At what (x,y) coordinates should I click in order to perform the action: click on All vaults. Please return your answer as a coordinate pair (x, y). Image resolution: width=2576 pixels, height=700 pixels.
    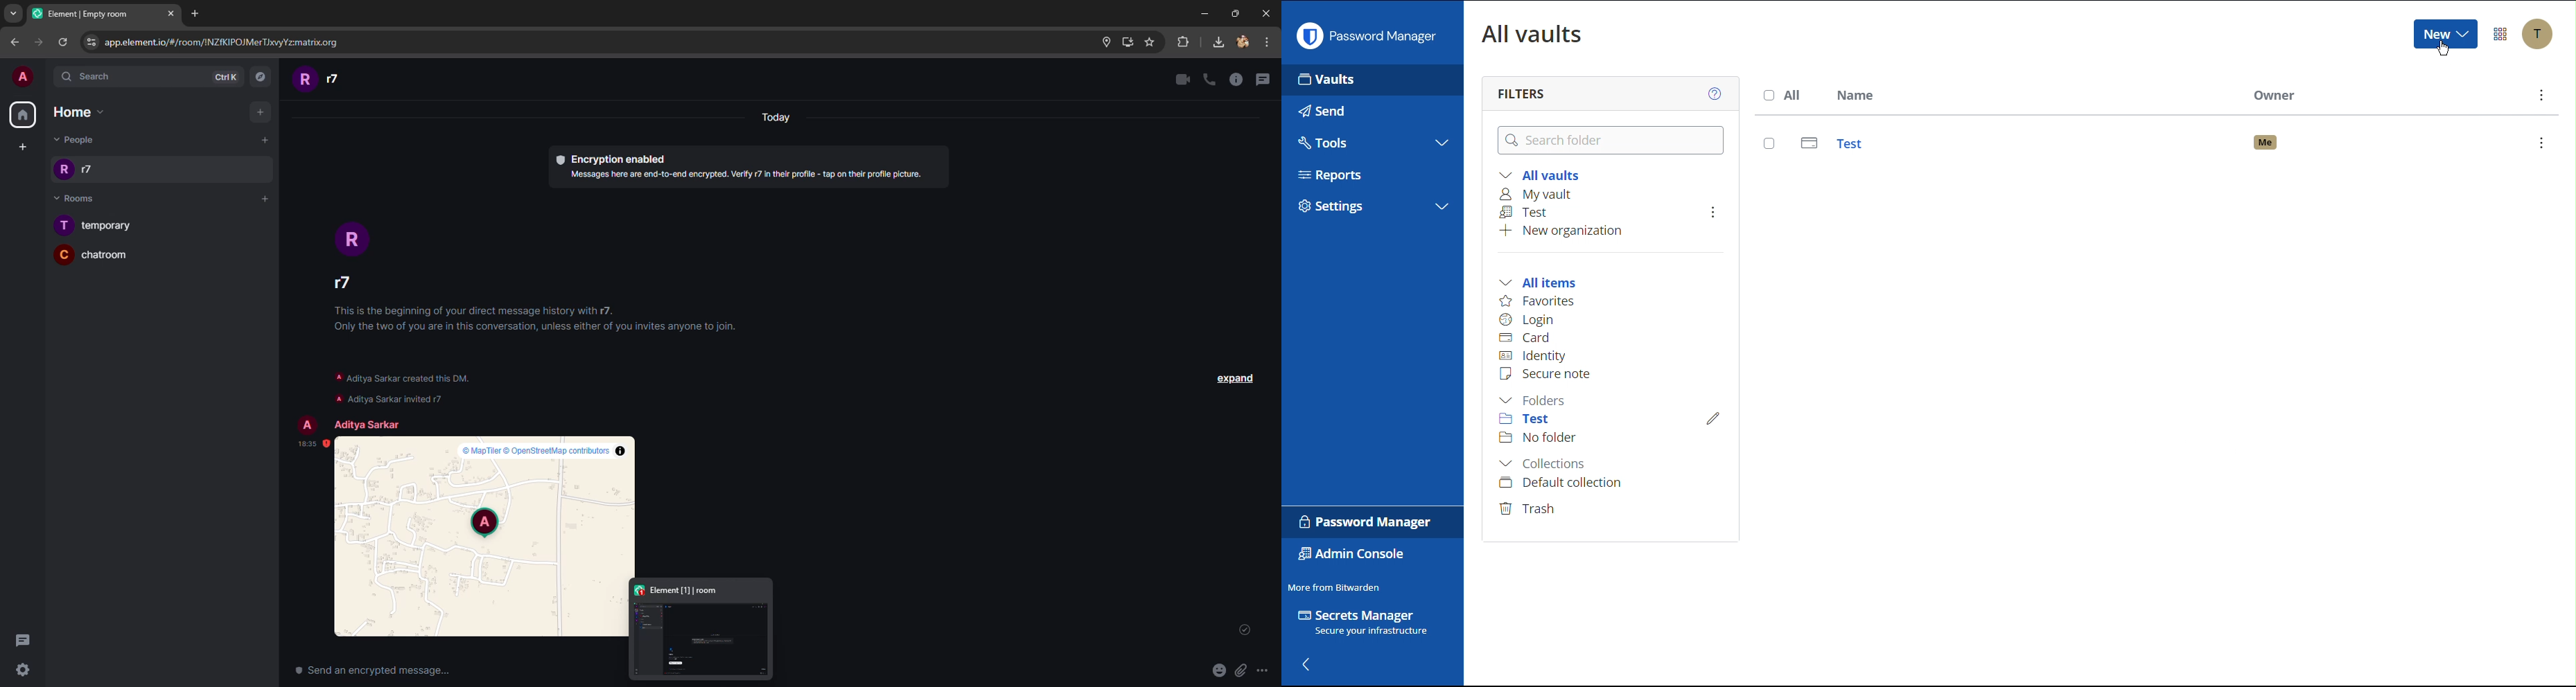
    Looking at the image, I should click on (1539, 176).